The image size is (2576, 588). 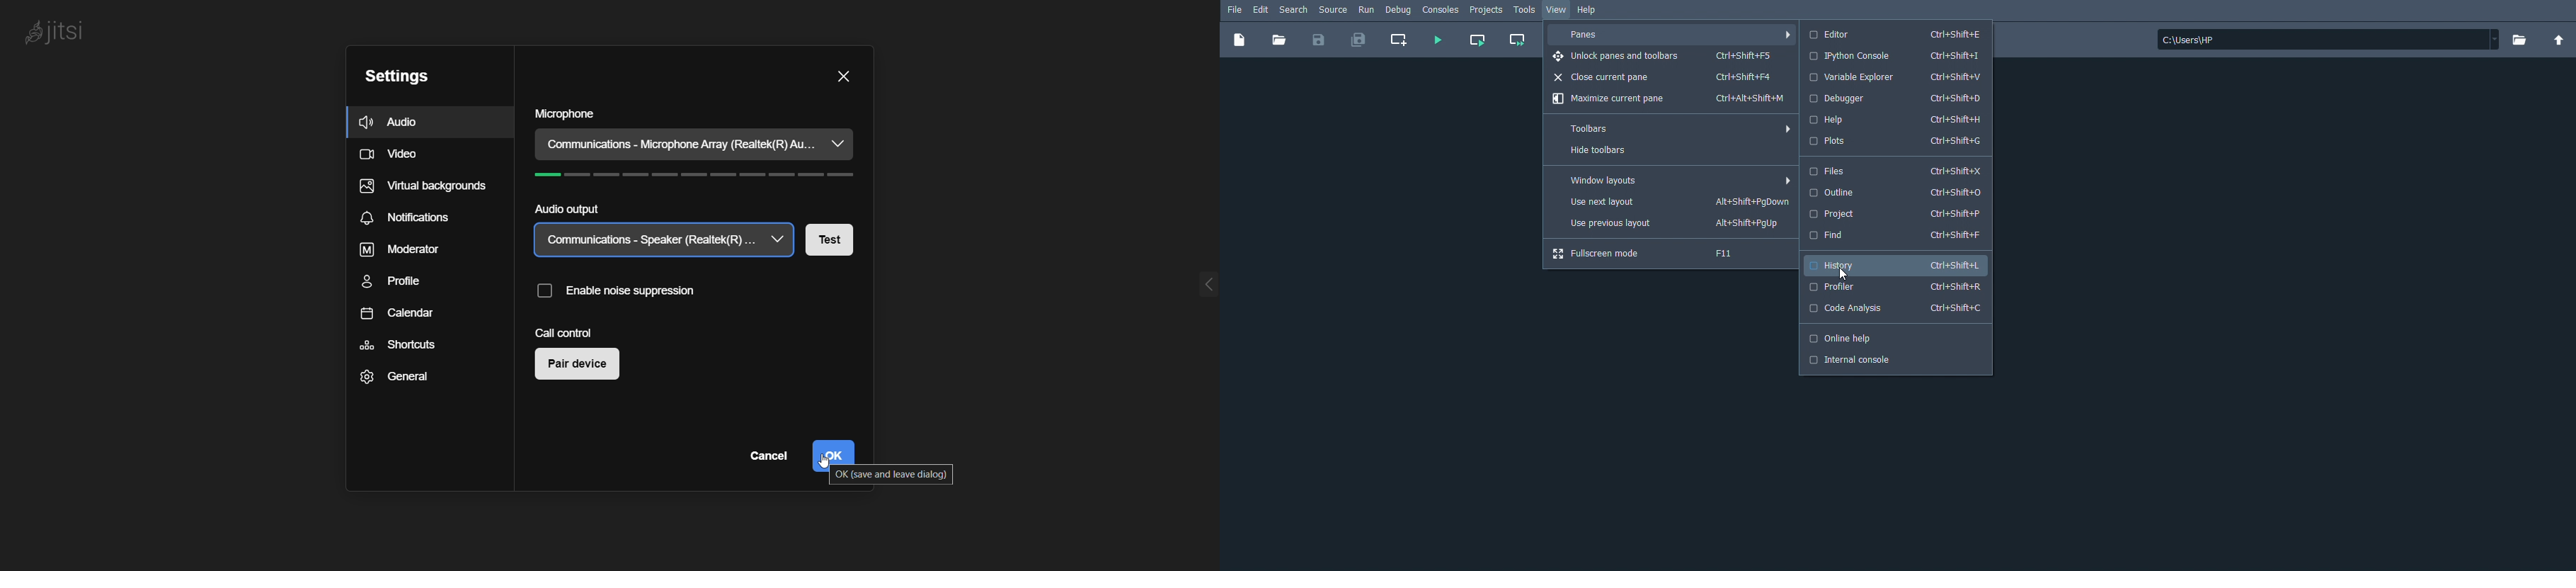 I want to click on Unlock panes and toolbars, so click(x=1673, y=57).